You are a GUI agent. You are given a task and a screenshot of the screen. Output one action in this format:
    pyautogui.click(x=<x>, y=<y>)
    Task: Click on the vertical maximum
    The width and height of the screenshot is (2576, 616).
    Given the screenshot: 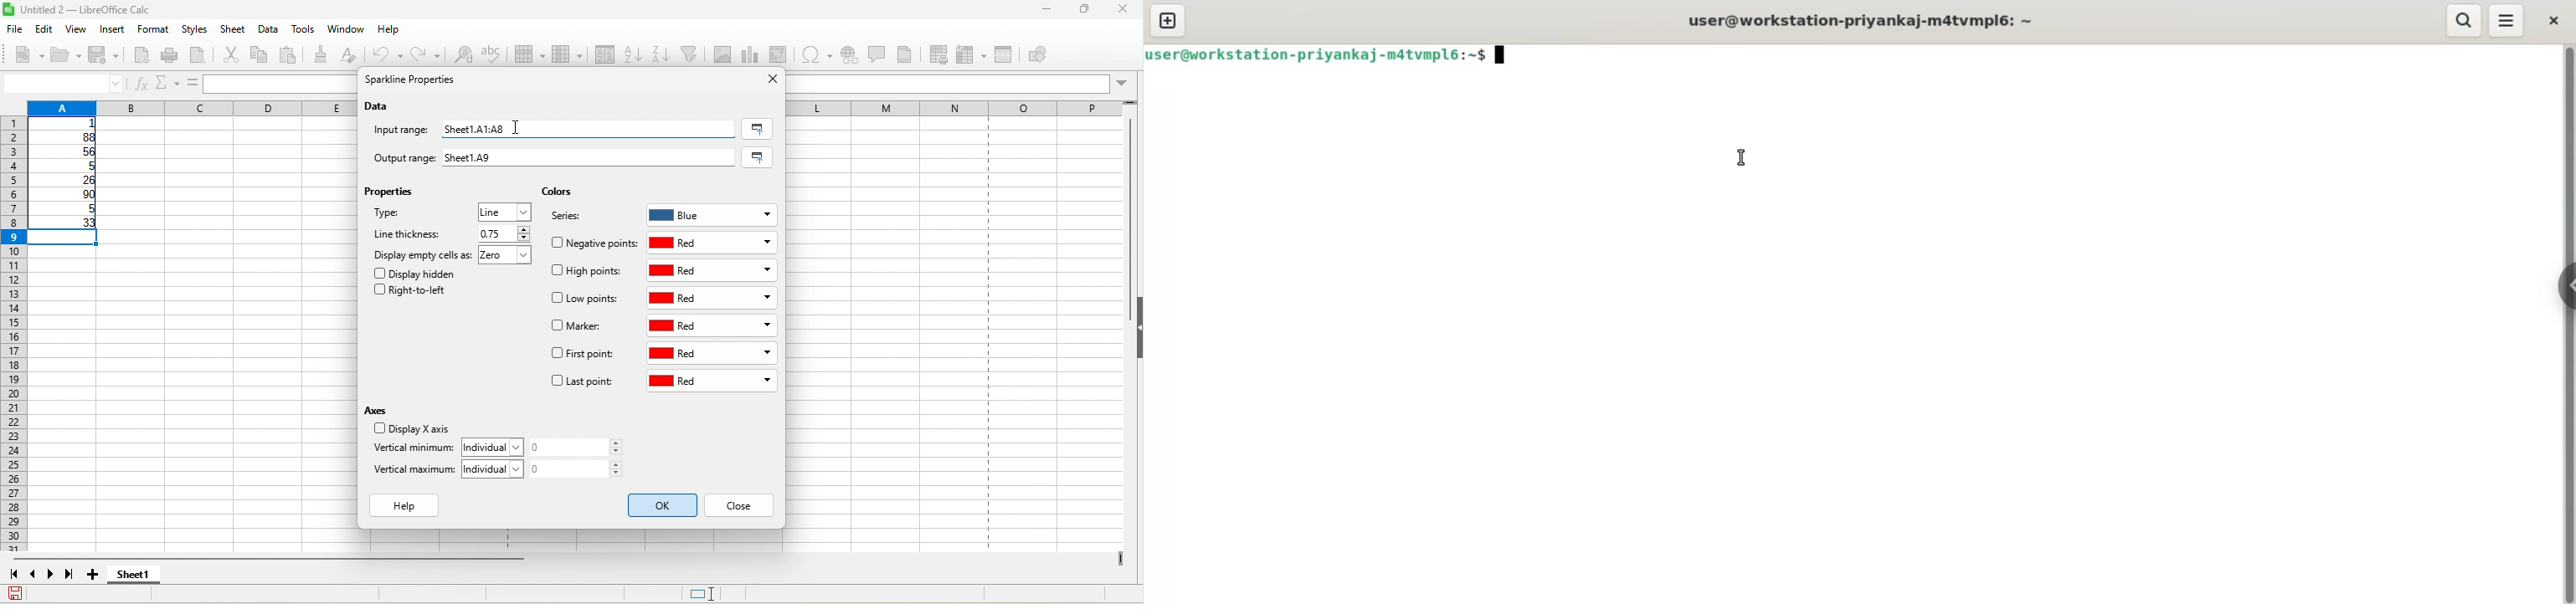 What is the action you would take?
    pyautogui.click(x=415, y=473)
    